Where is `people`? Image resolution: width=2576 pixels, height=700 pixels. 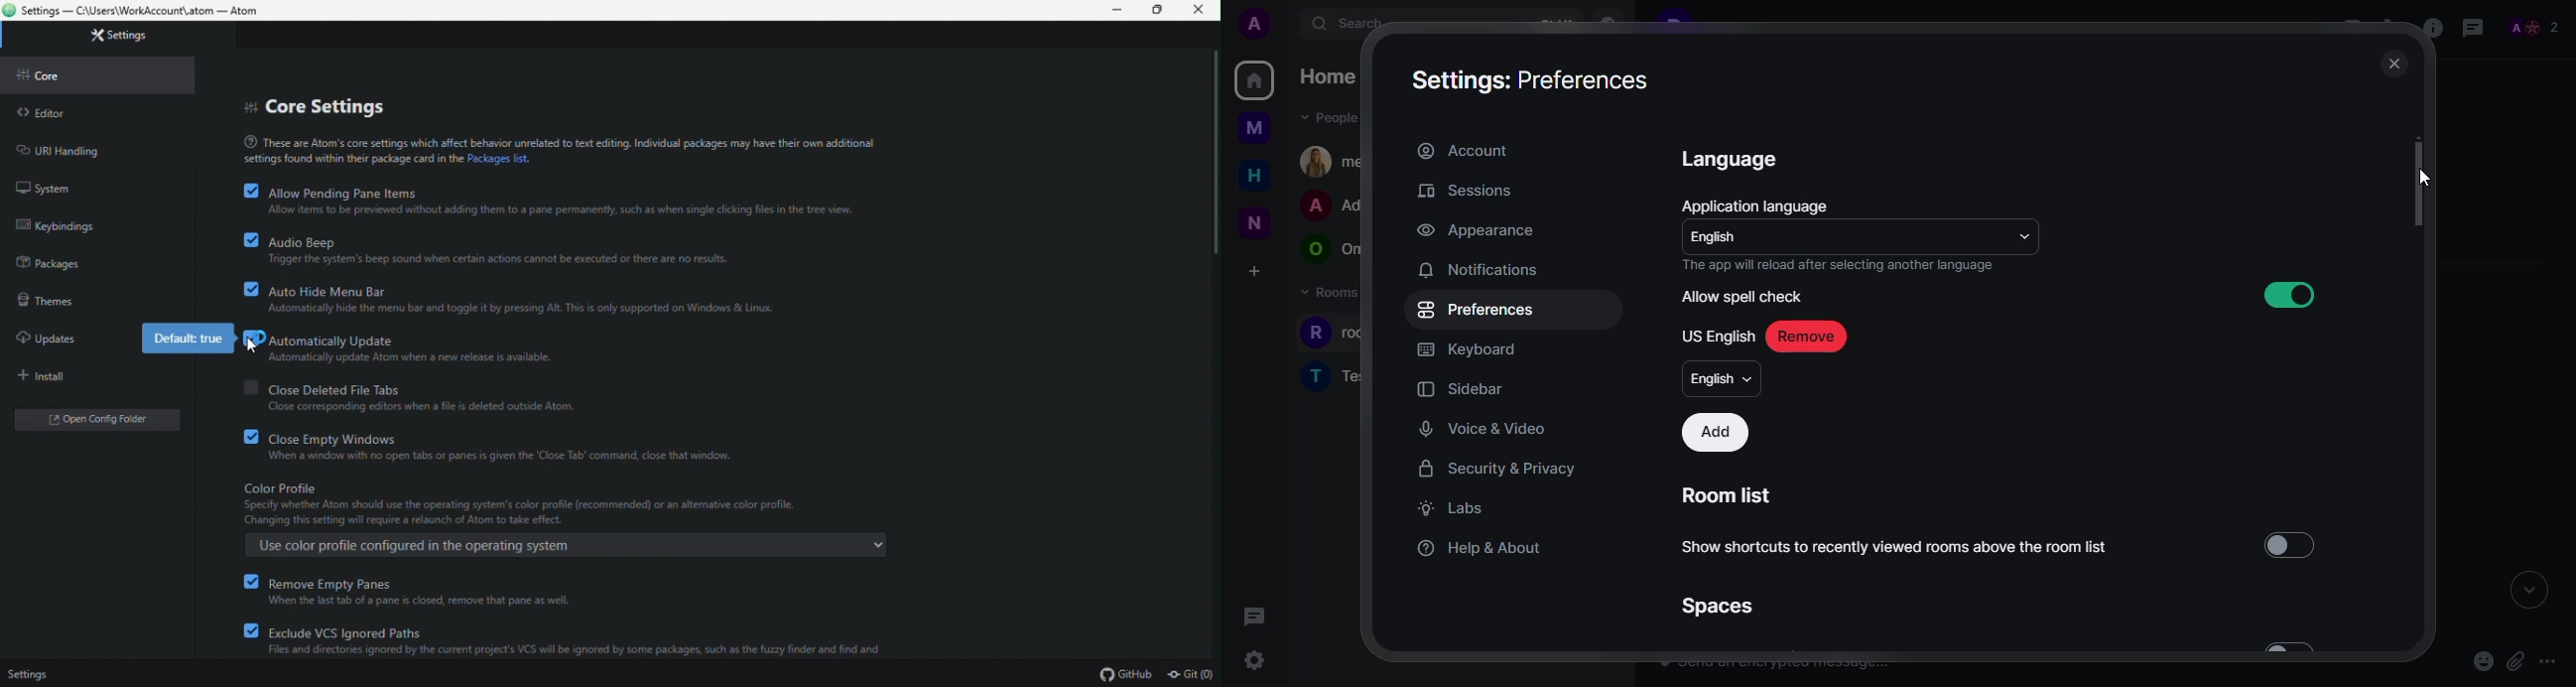 people is located at coordinates (2532, 25).